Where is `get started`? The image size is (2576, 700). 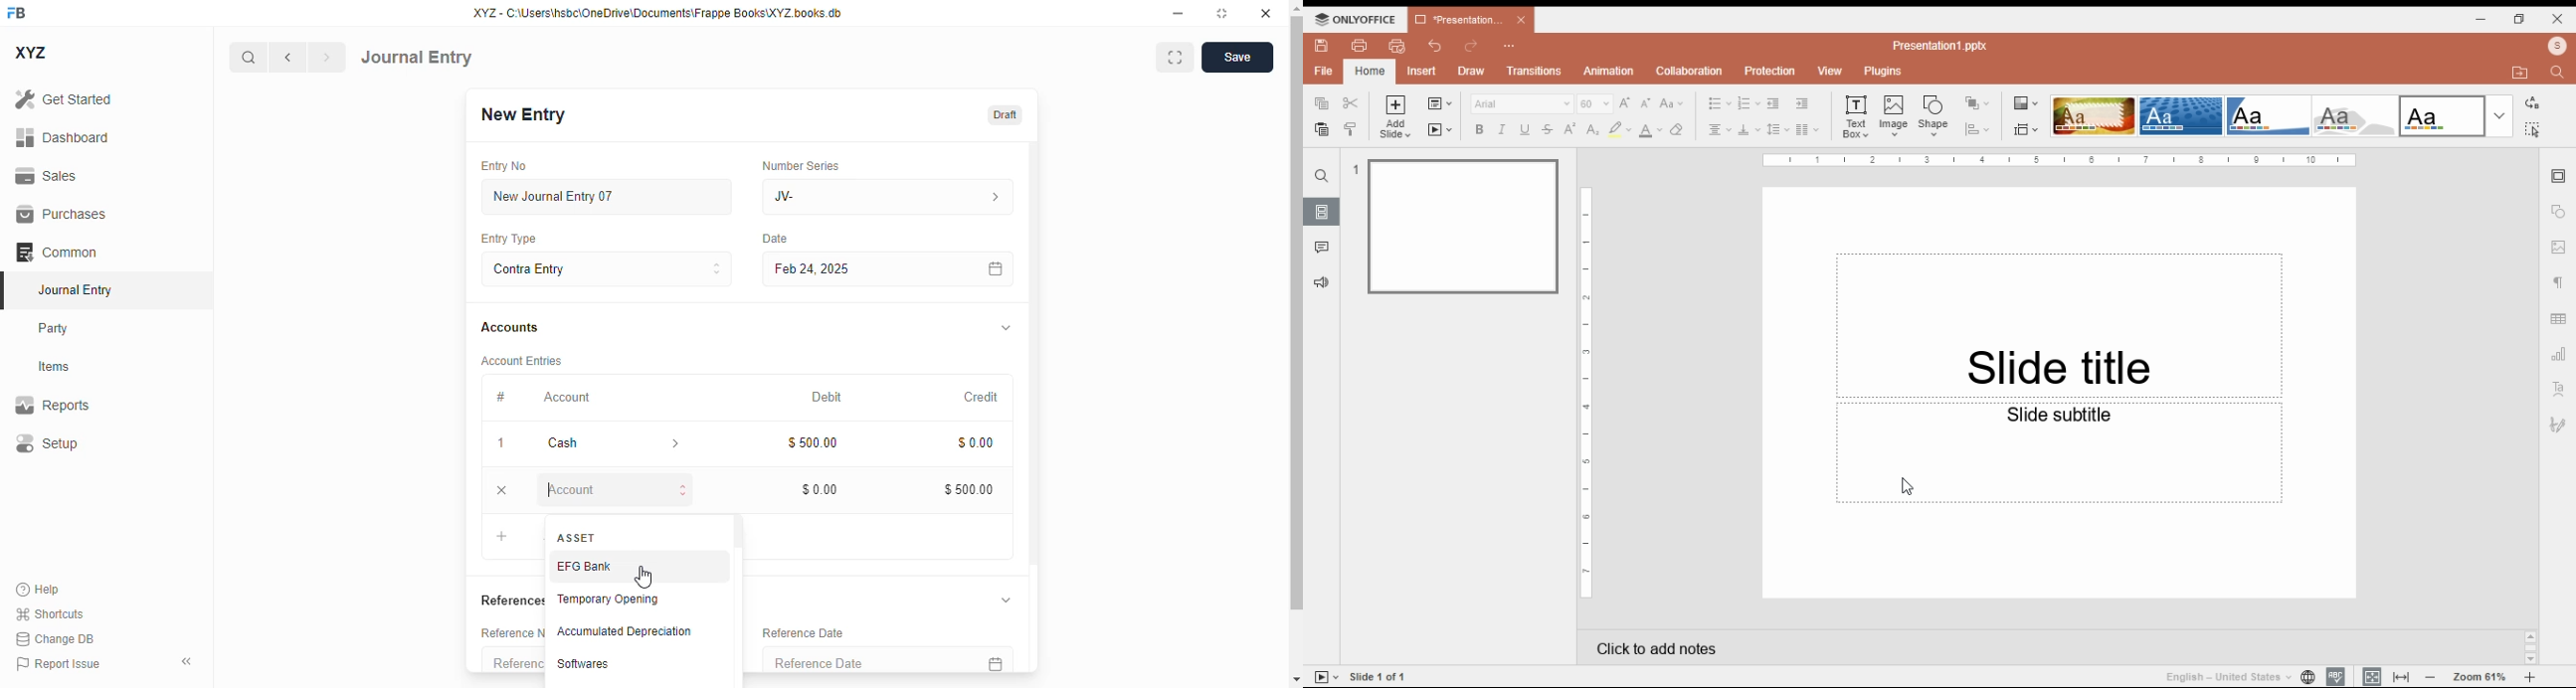
get started is located at coordinates (64, 99).